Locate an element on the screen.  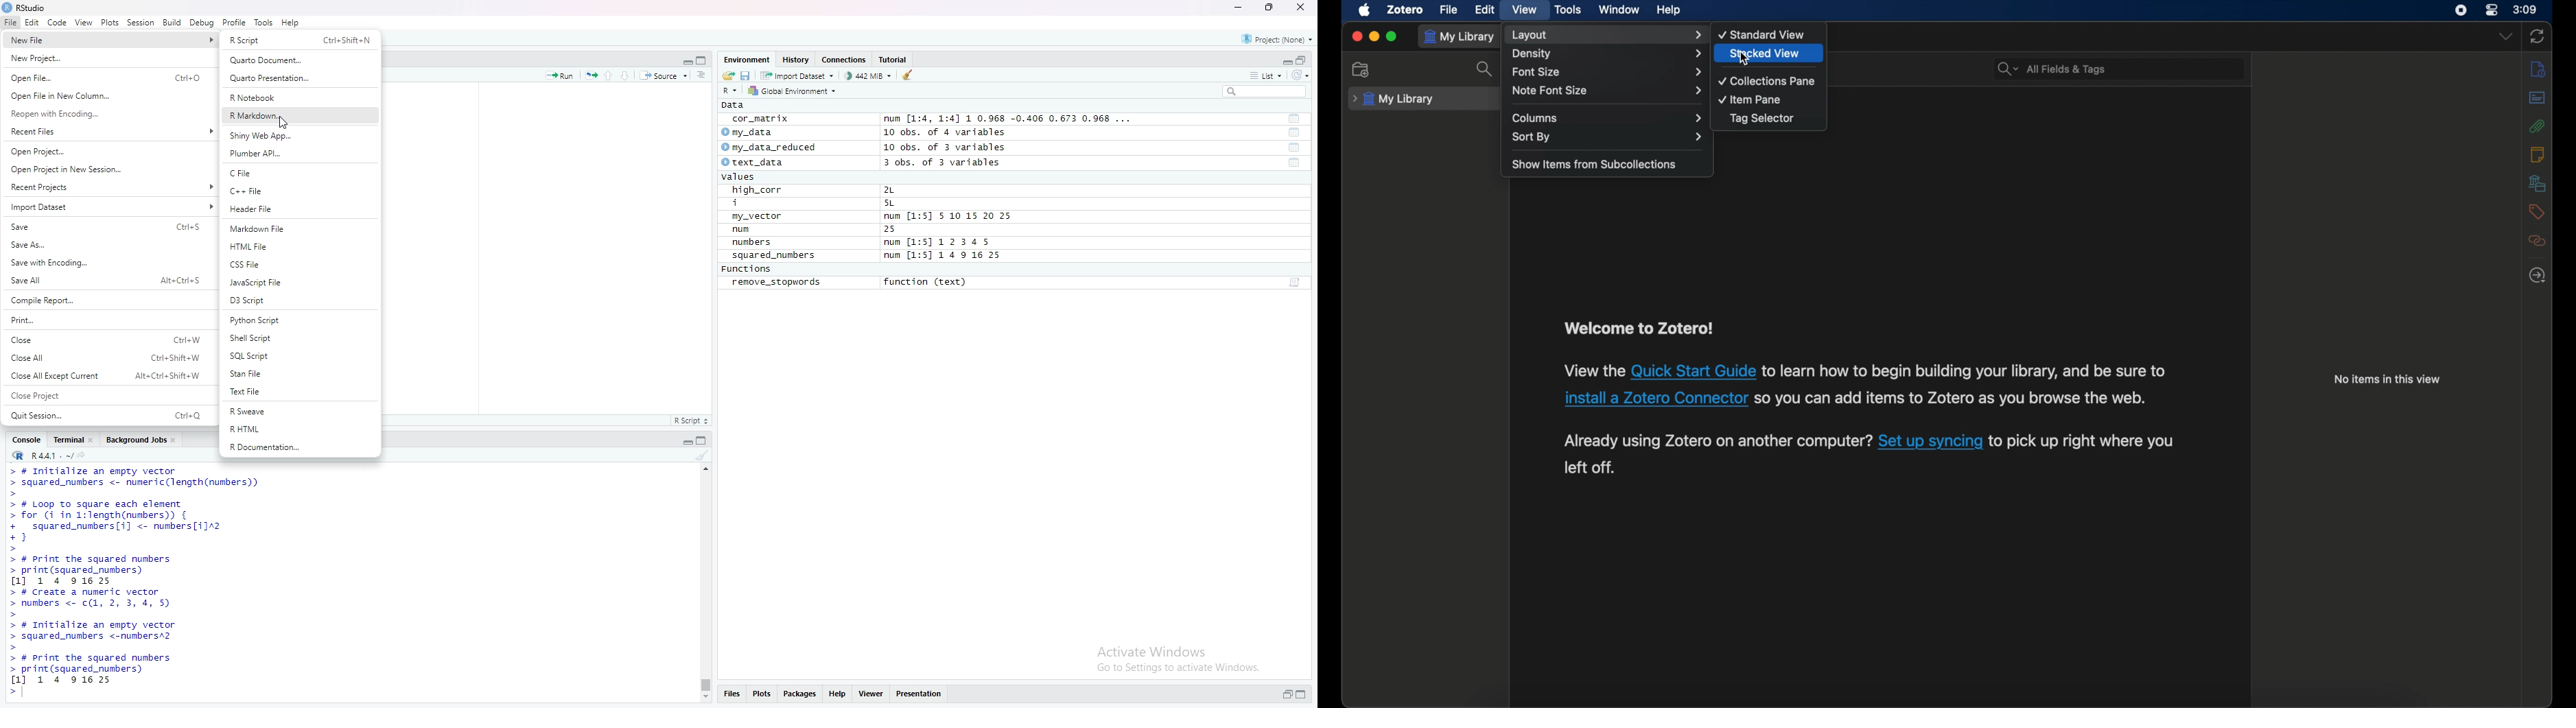
‘Quarto Document... is located at coordinates (301, 61).